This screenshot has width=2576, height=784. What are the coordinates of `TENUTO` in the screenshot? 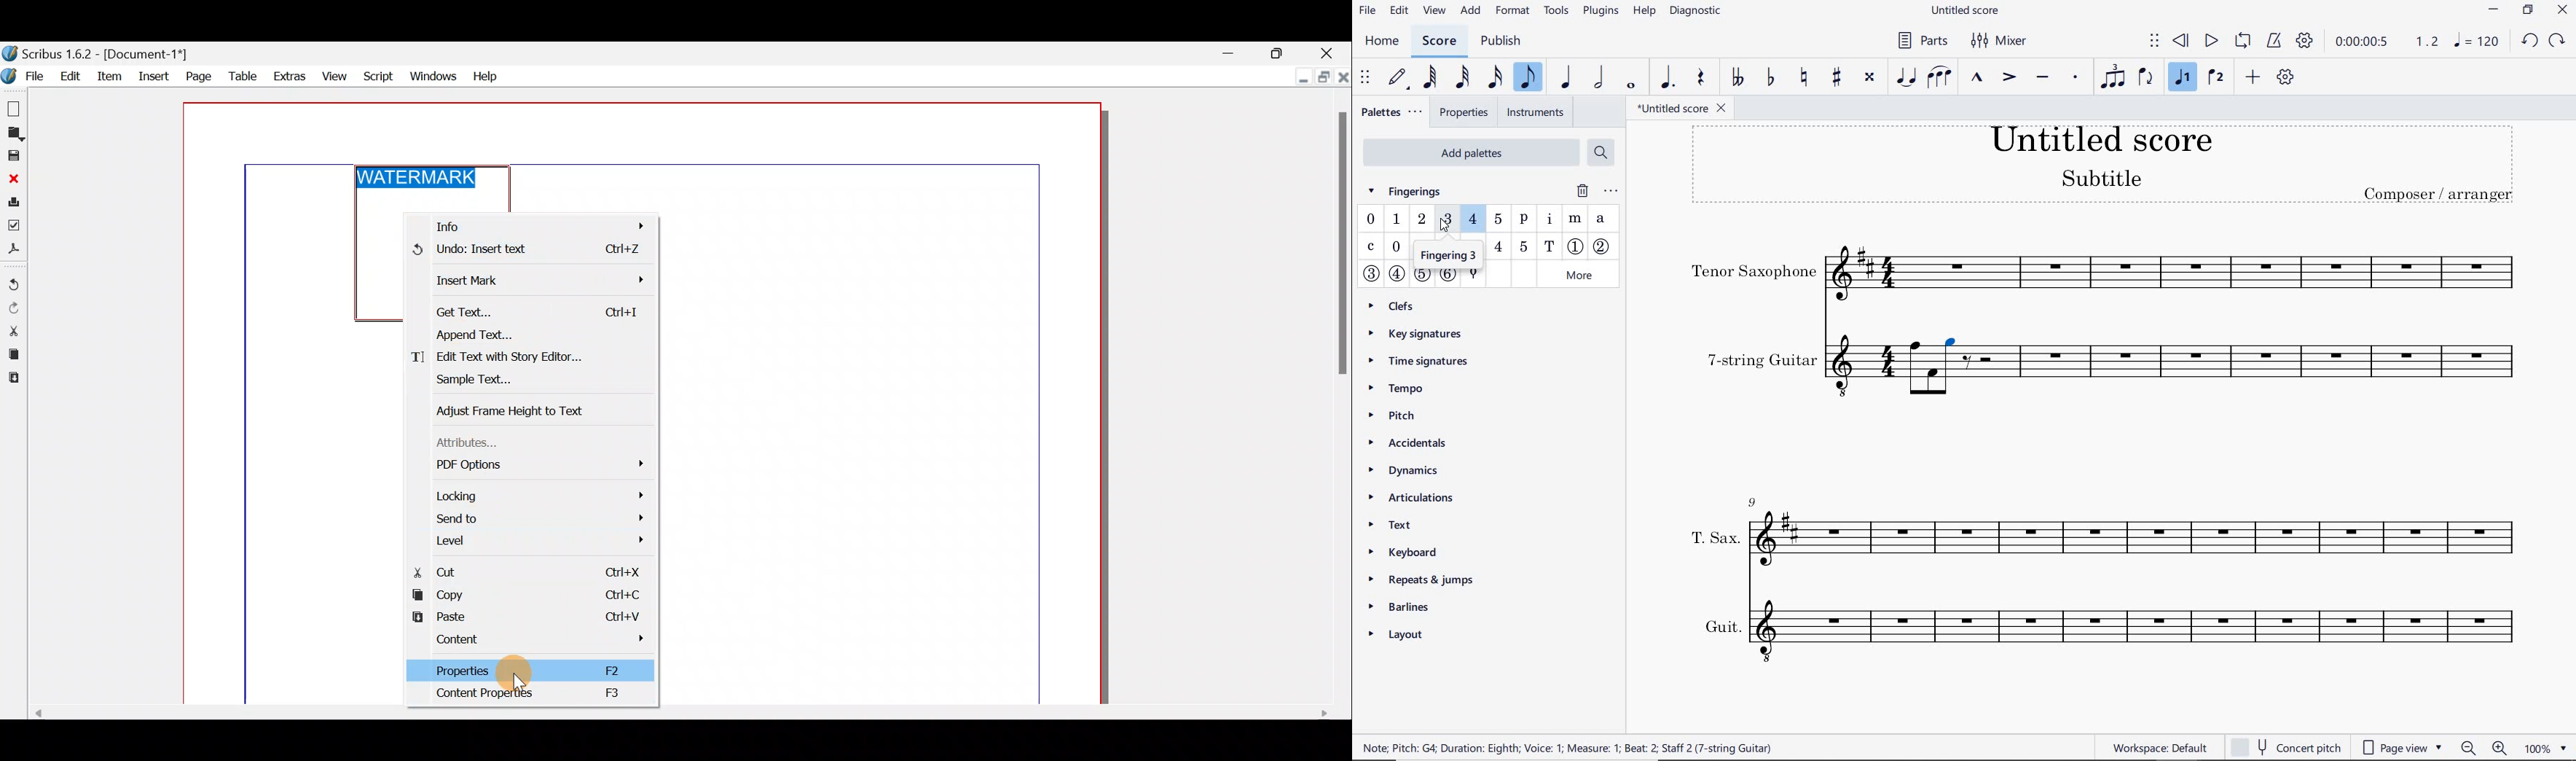 It's located at (2042, 77).